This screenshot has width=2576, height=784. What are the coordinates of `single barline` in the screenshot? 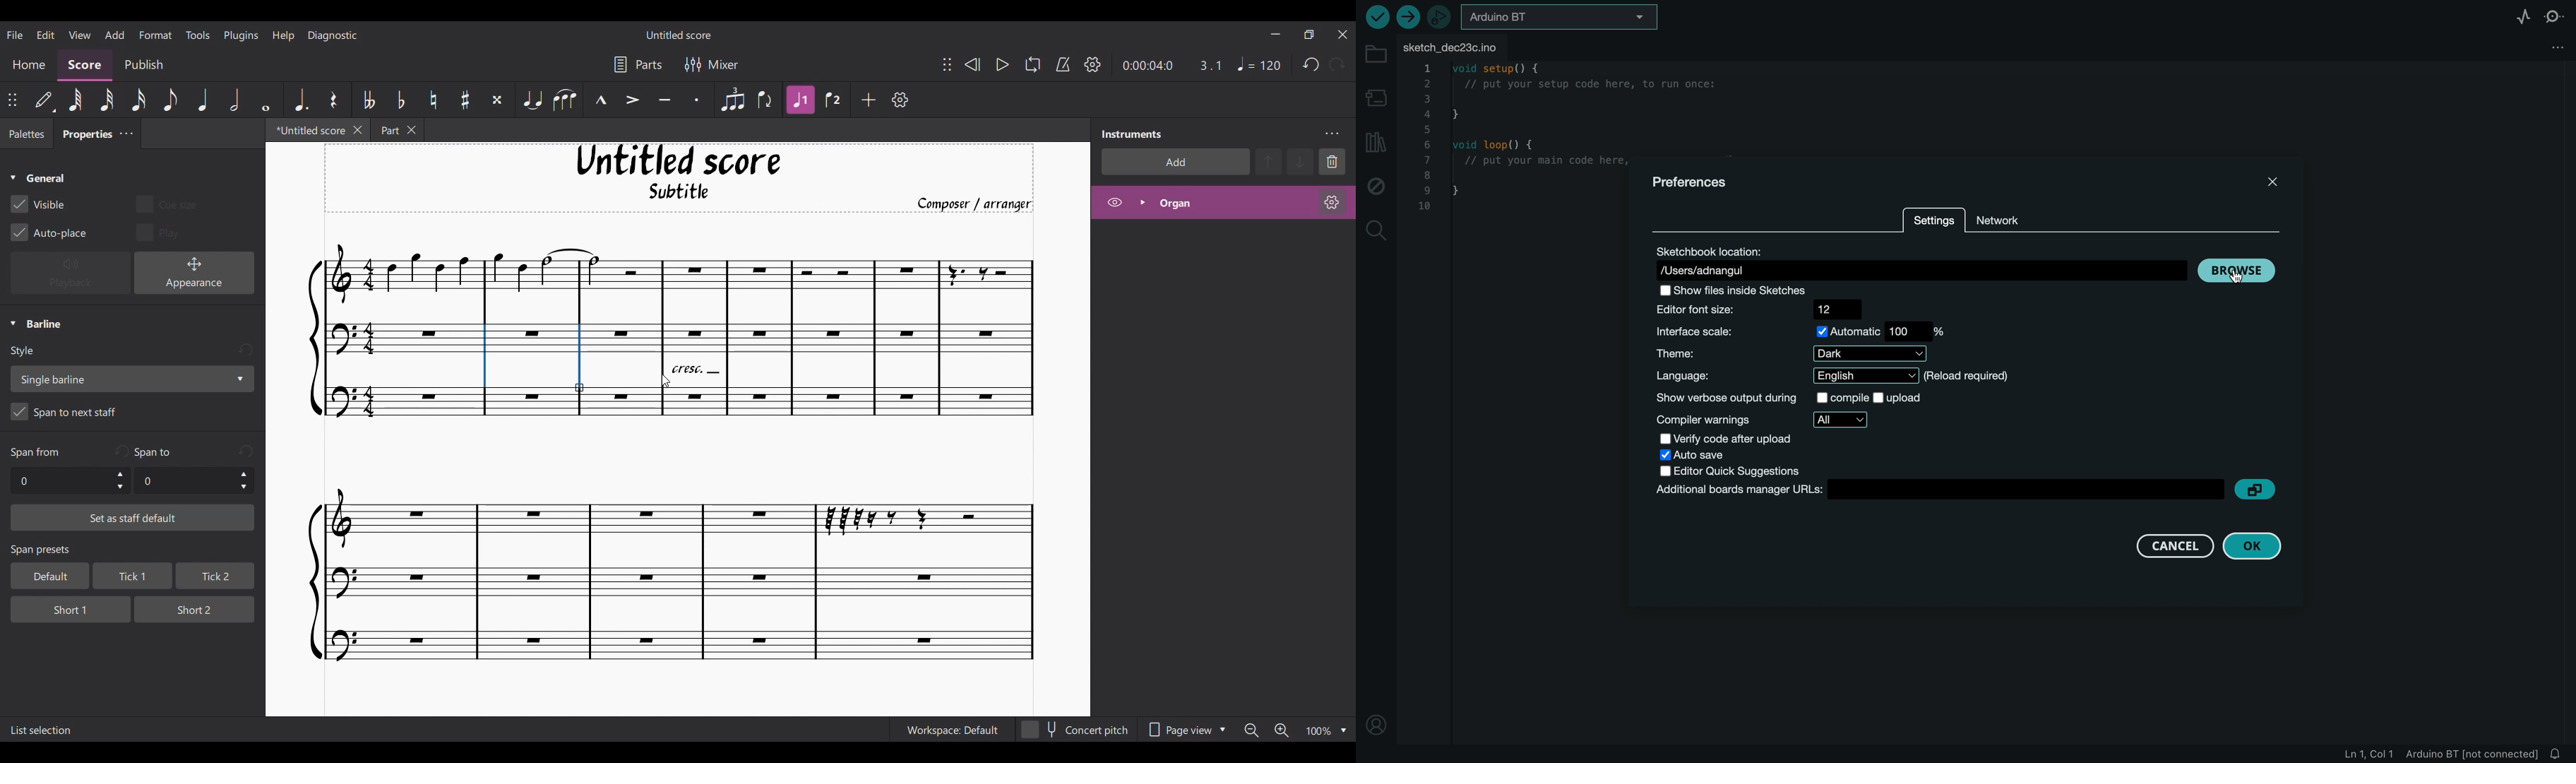 It's located at (131, 379).